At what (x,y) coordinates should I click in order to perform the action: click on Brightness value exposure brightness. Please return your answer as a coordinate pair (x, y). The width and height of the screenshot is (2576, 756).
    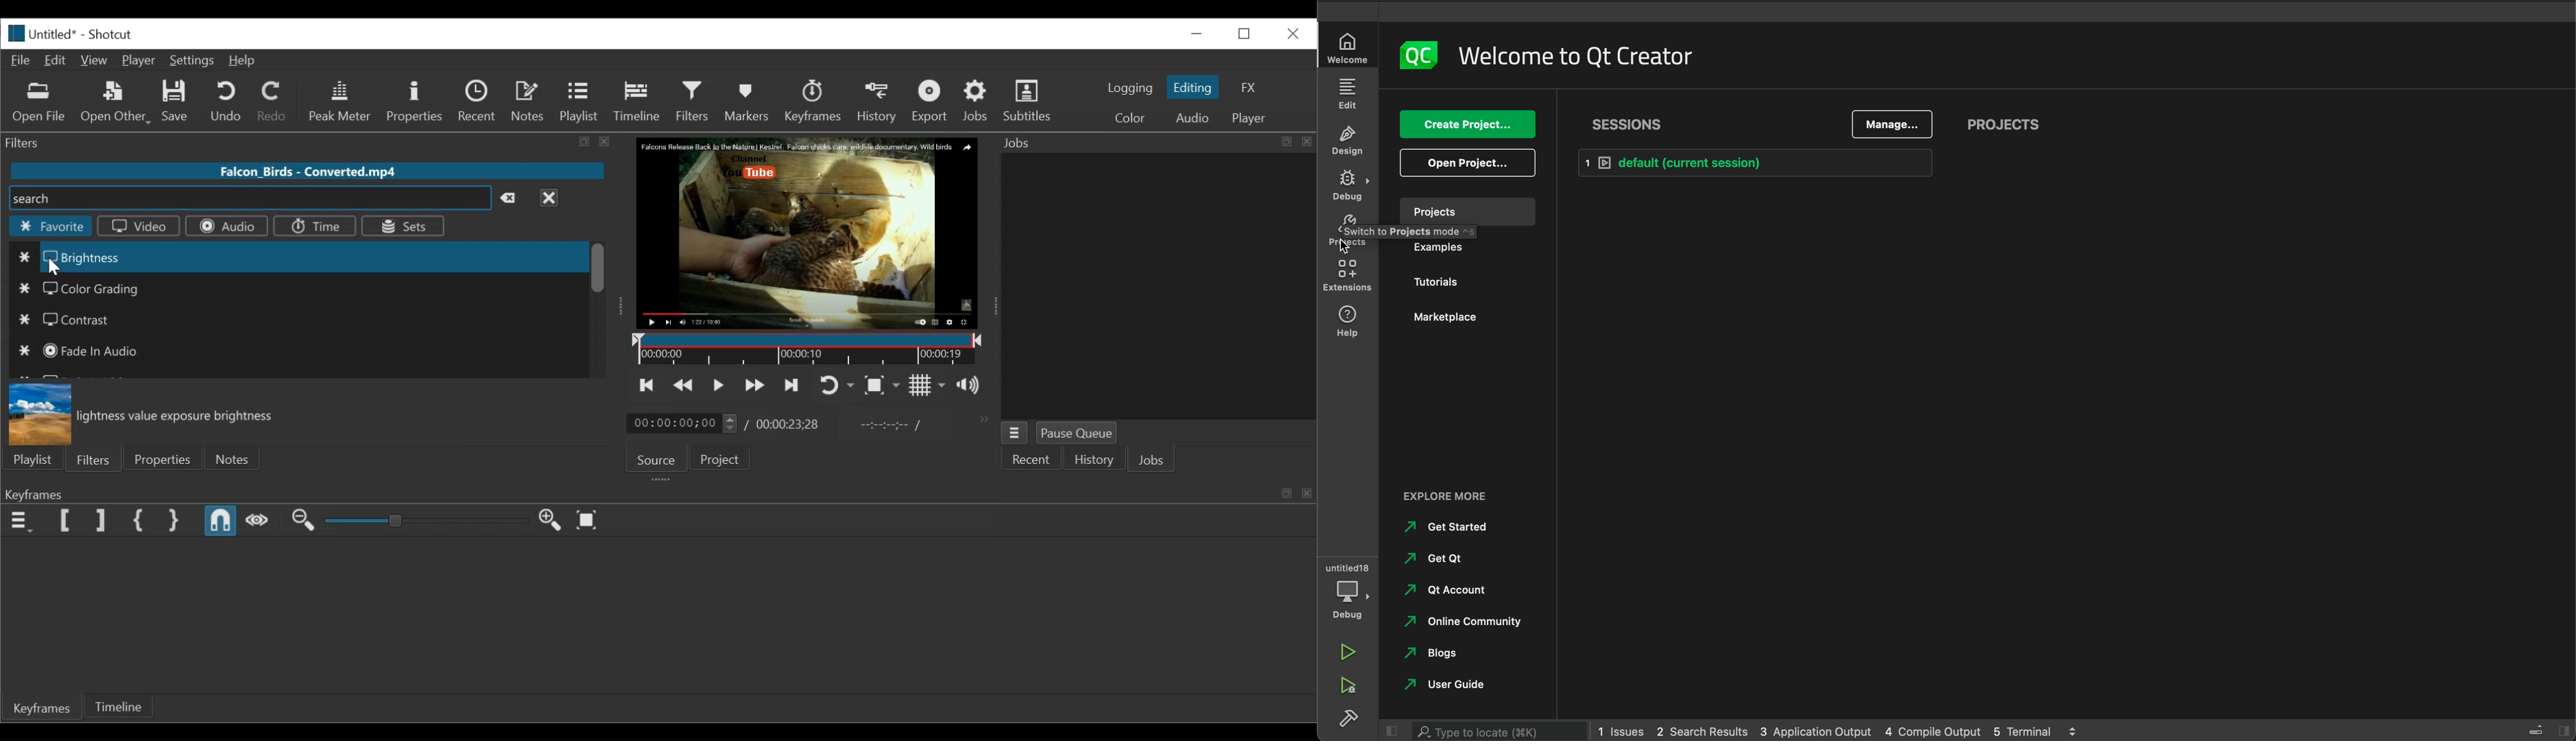
    Looking at the image, I should click on (335, 413).